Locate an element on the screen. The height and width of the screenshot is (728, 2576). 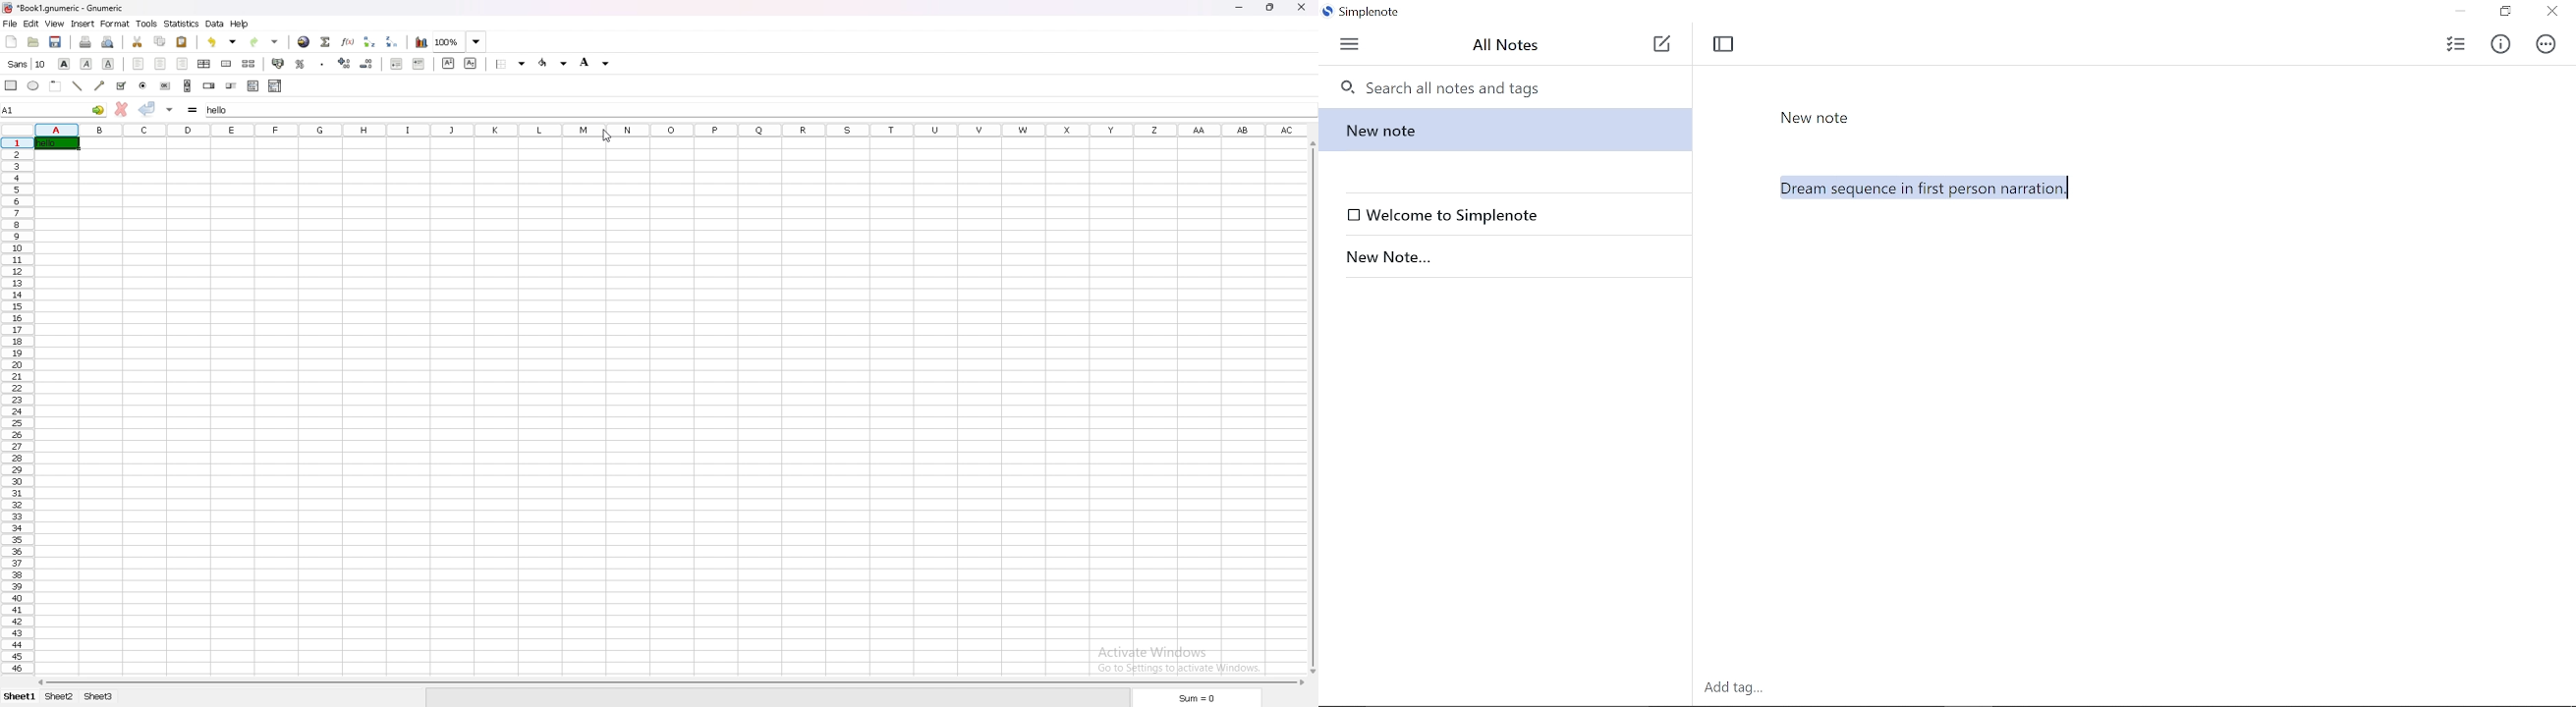
button is located at coordinates (166, 86).